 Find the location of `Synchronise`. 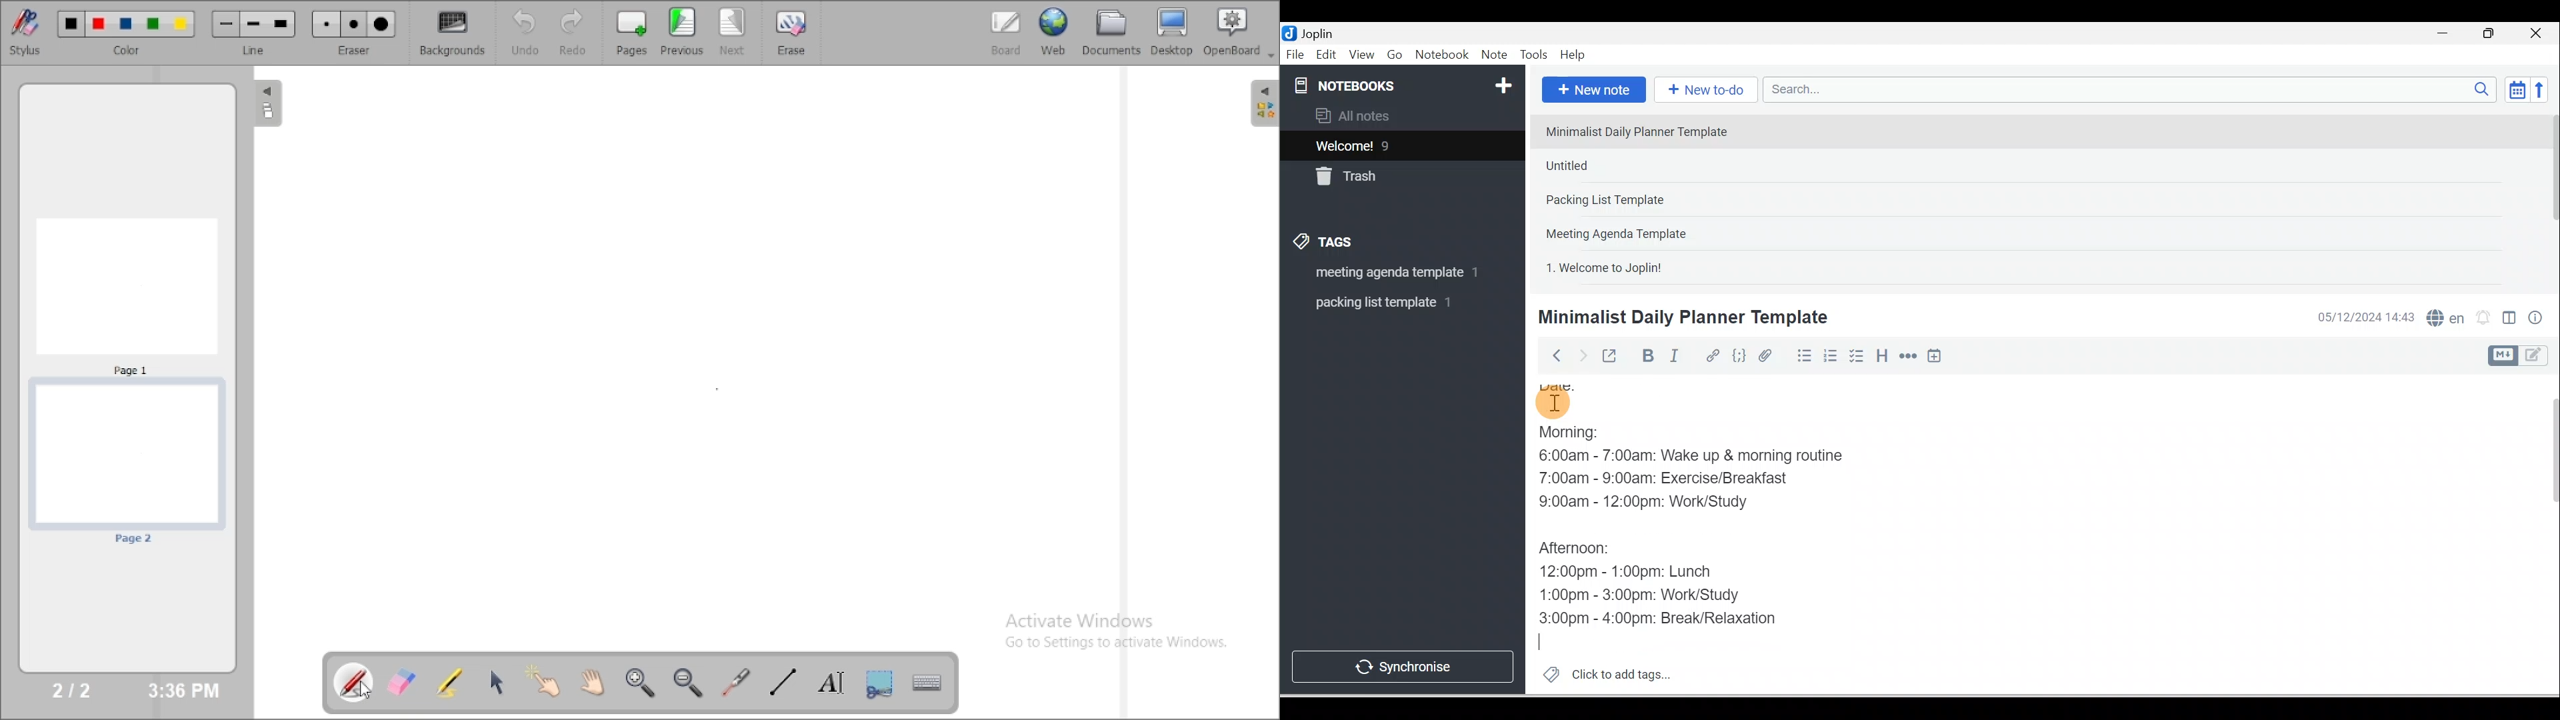

Synchronise is located at coordinates (1401, 664).